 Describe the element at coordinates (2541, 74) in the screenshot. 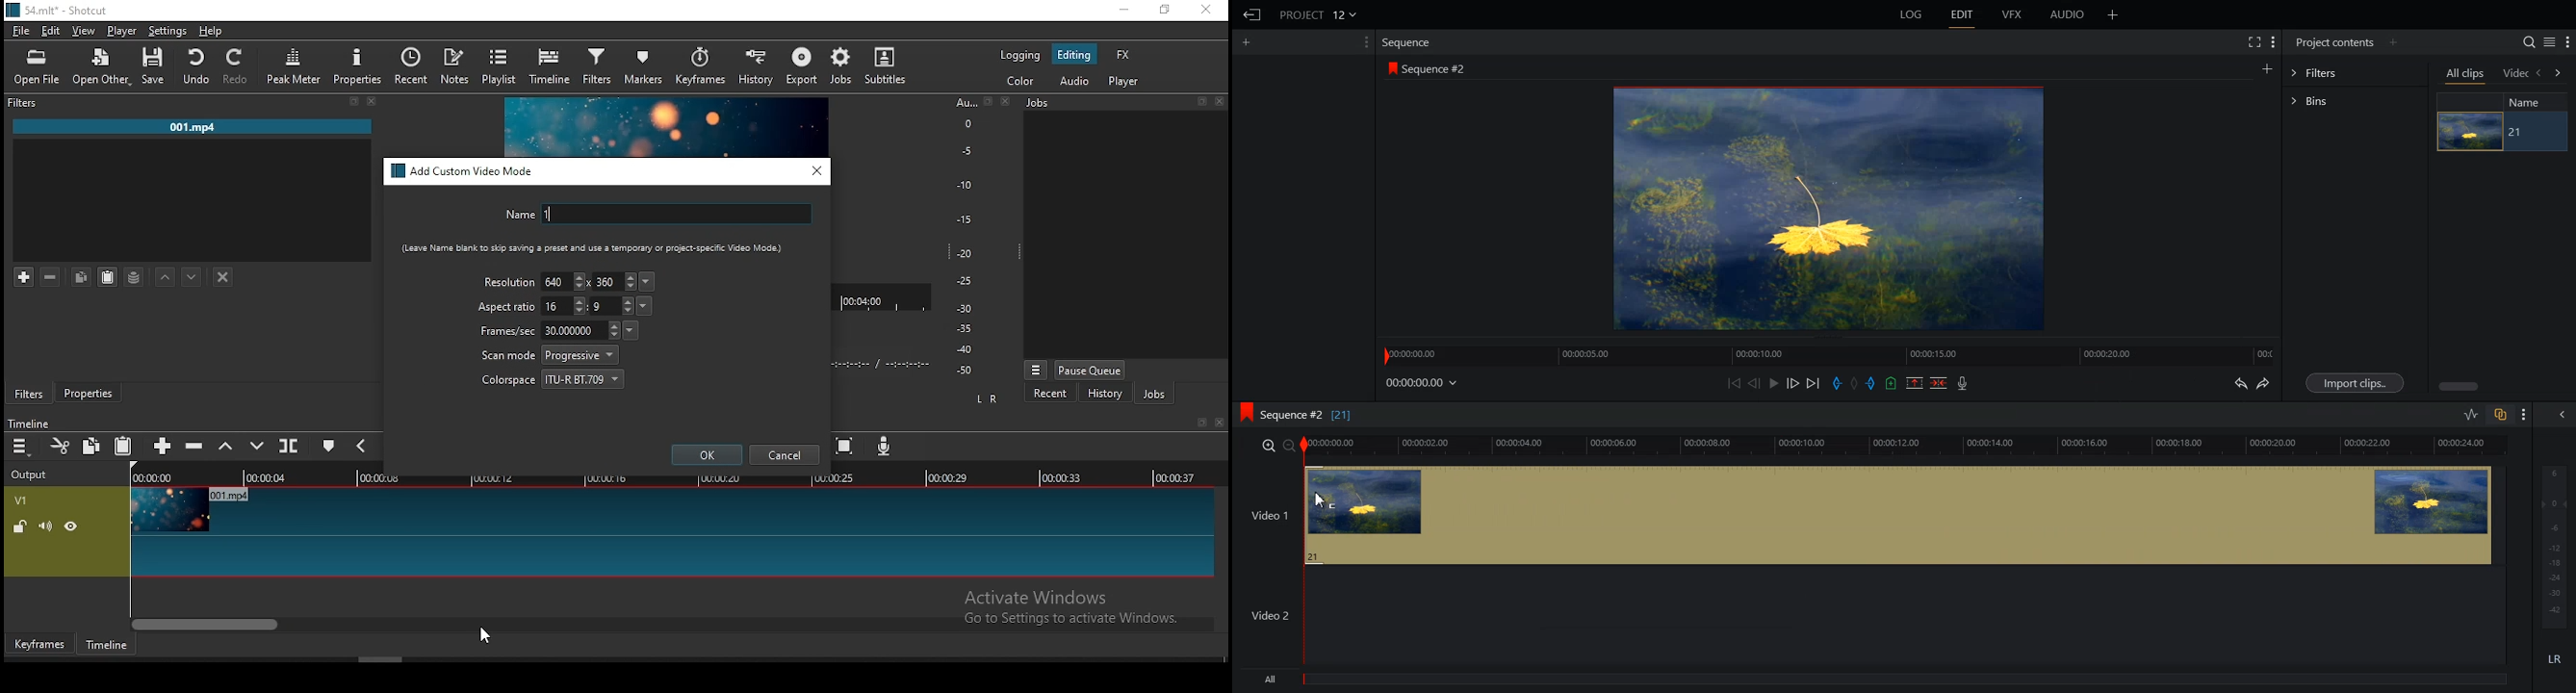

I see `backward` at that location.